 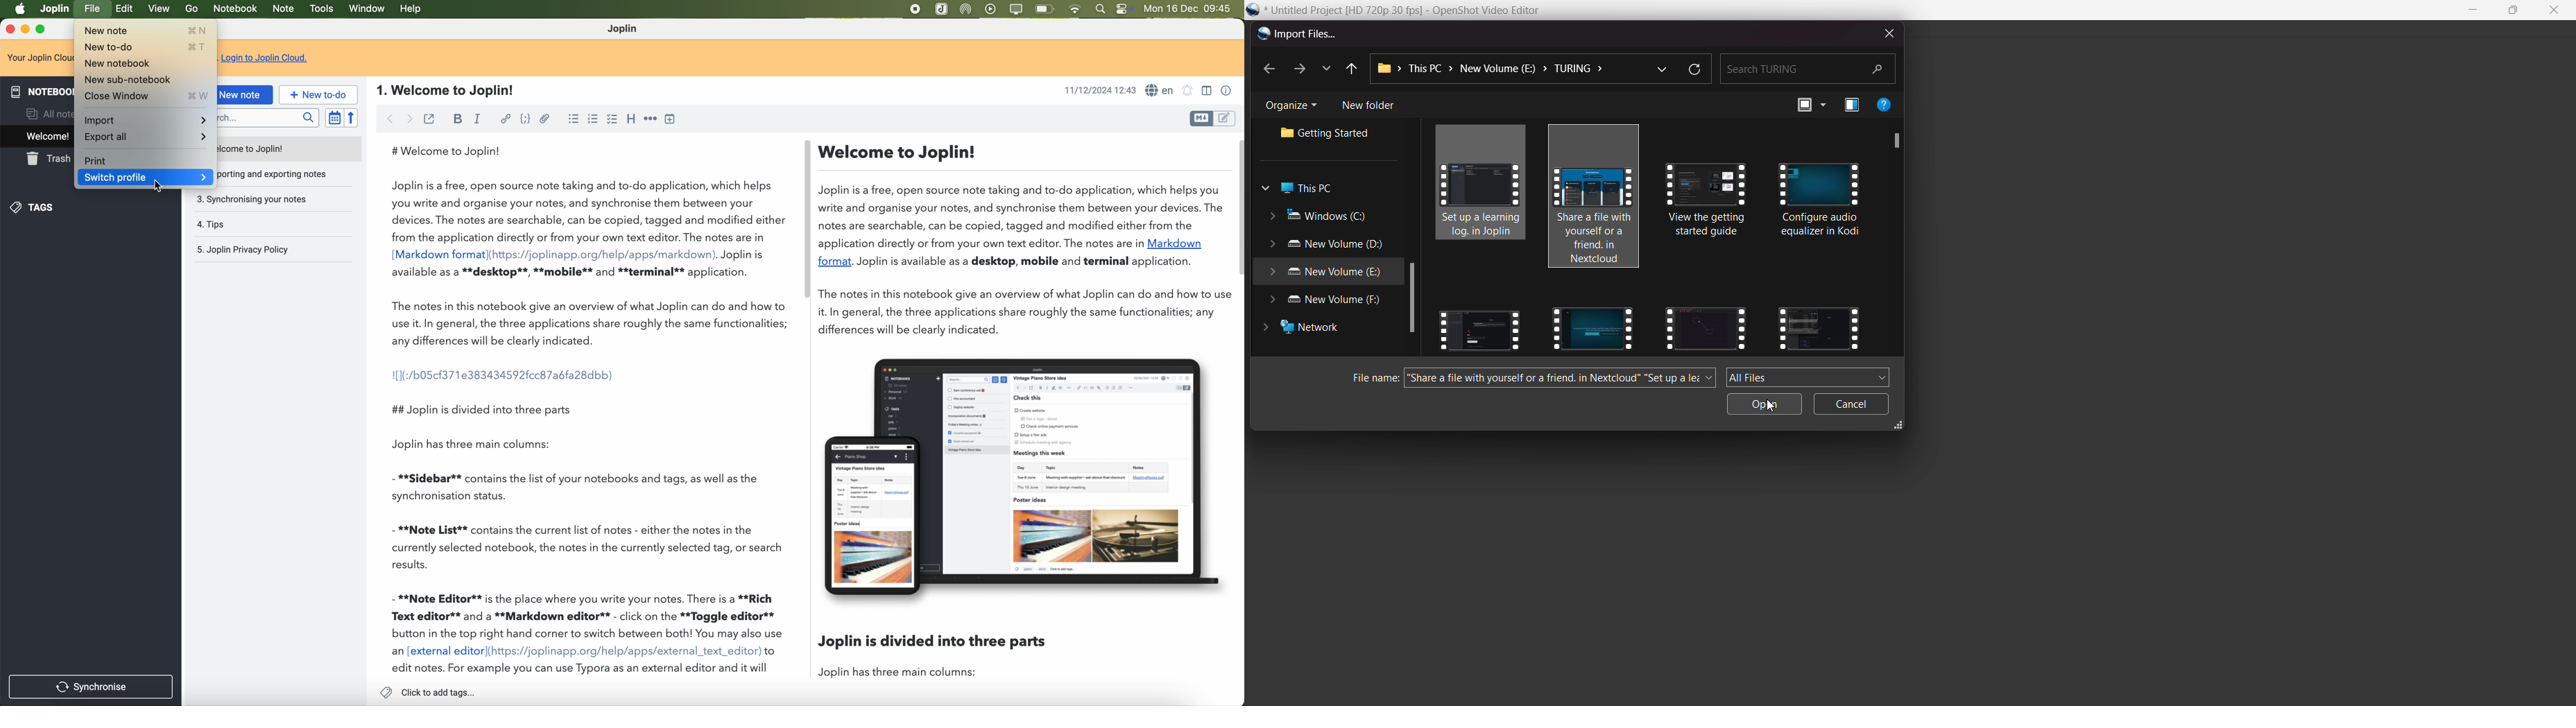 What do you see at coordinates (146, 138) in the screenshot?
I see `Export all` at bounding box center [146, 138].